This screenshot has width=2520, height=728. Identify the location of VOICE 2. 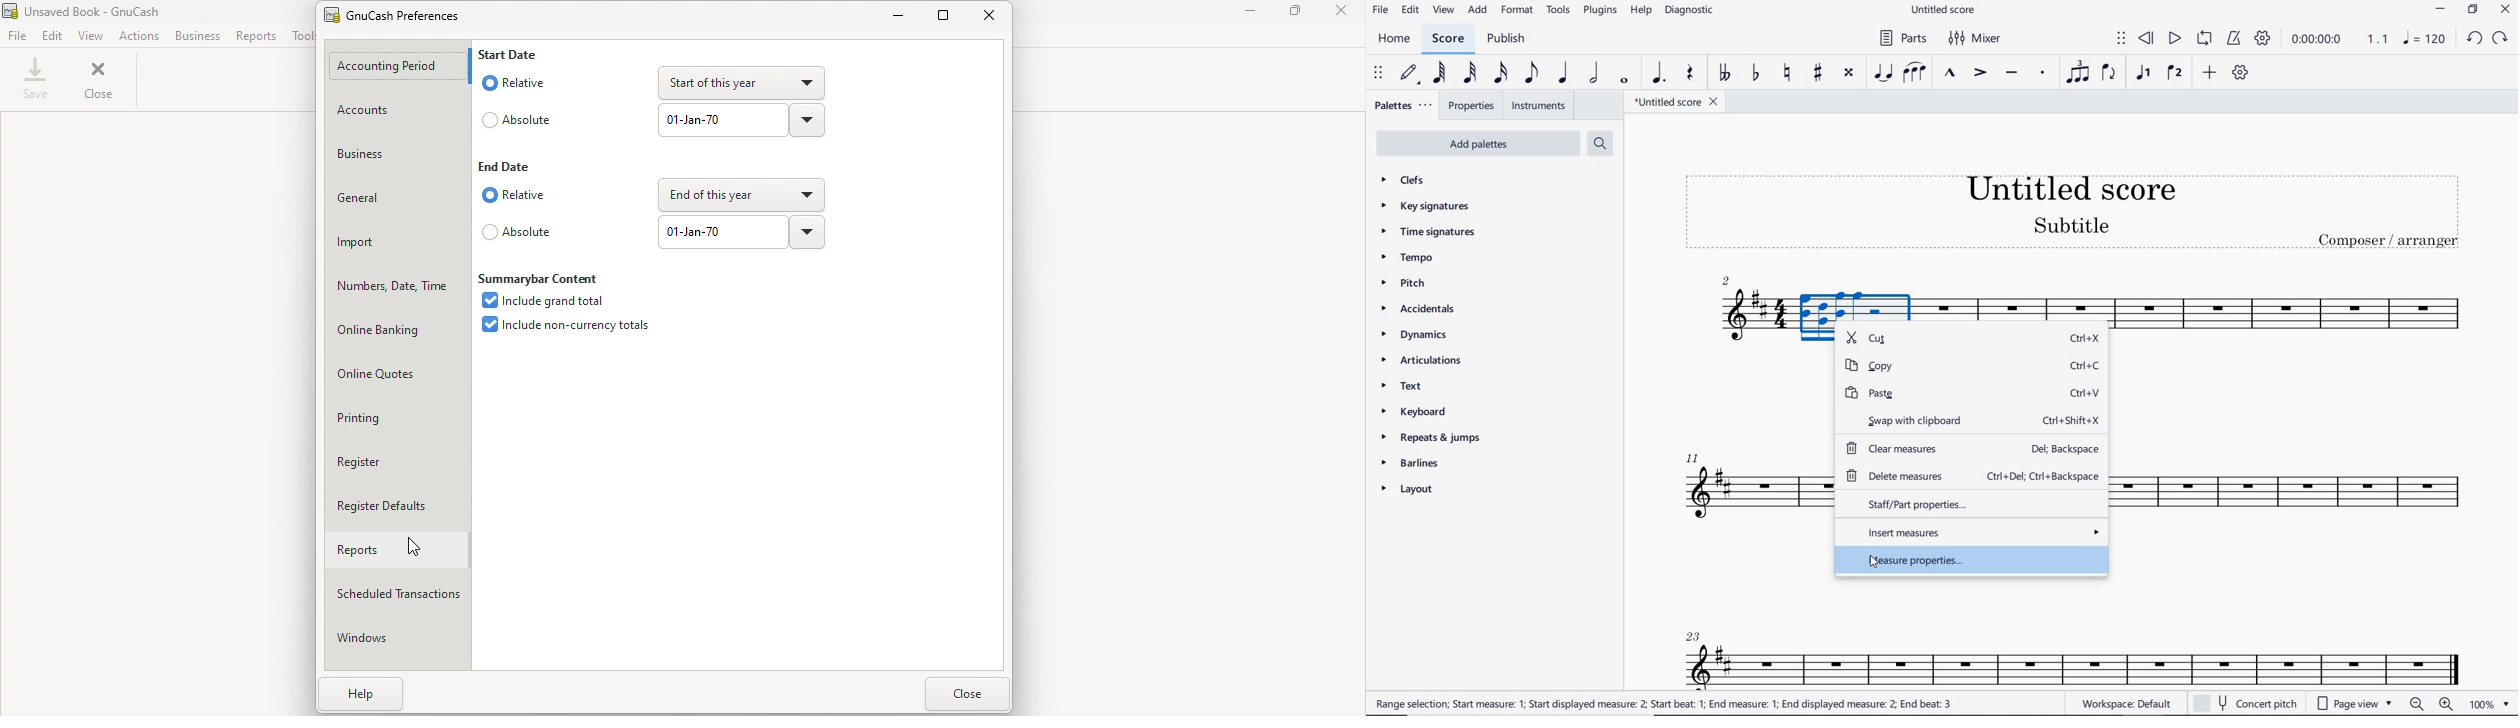
(2175, 73).